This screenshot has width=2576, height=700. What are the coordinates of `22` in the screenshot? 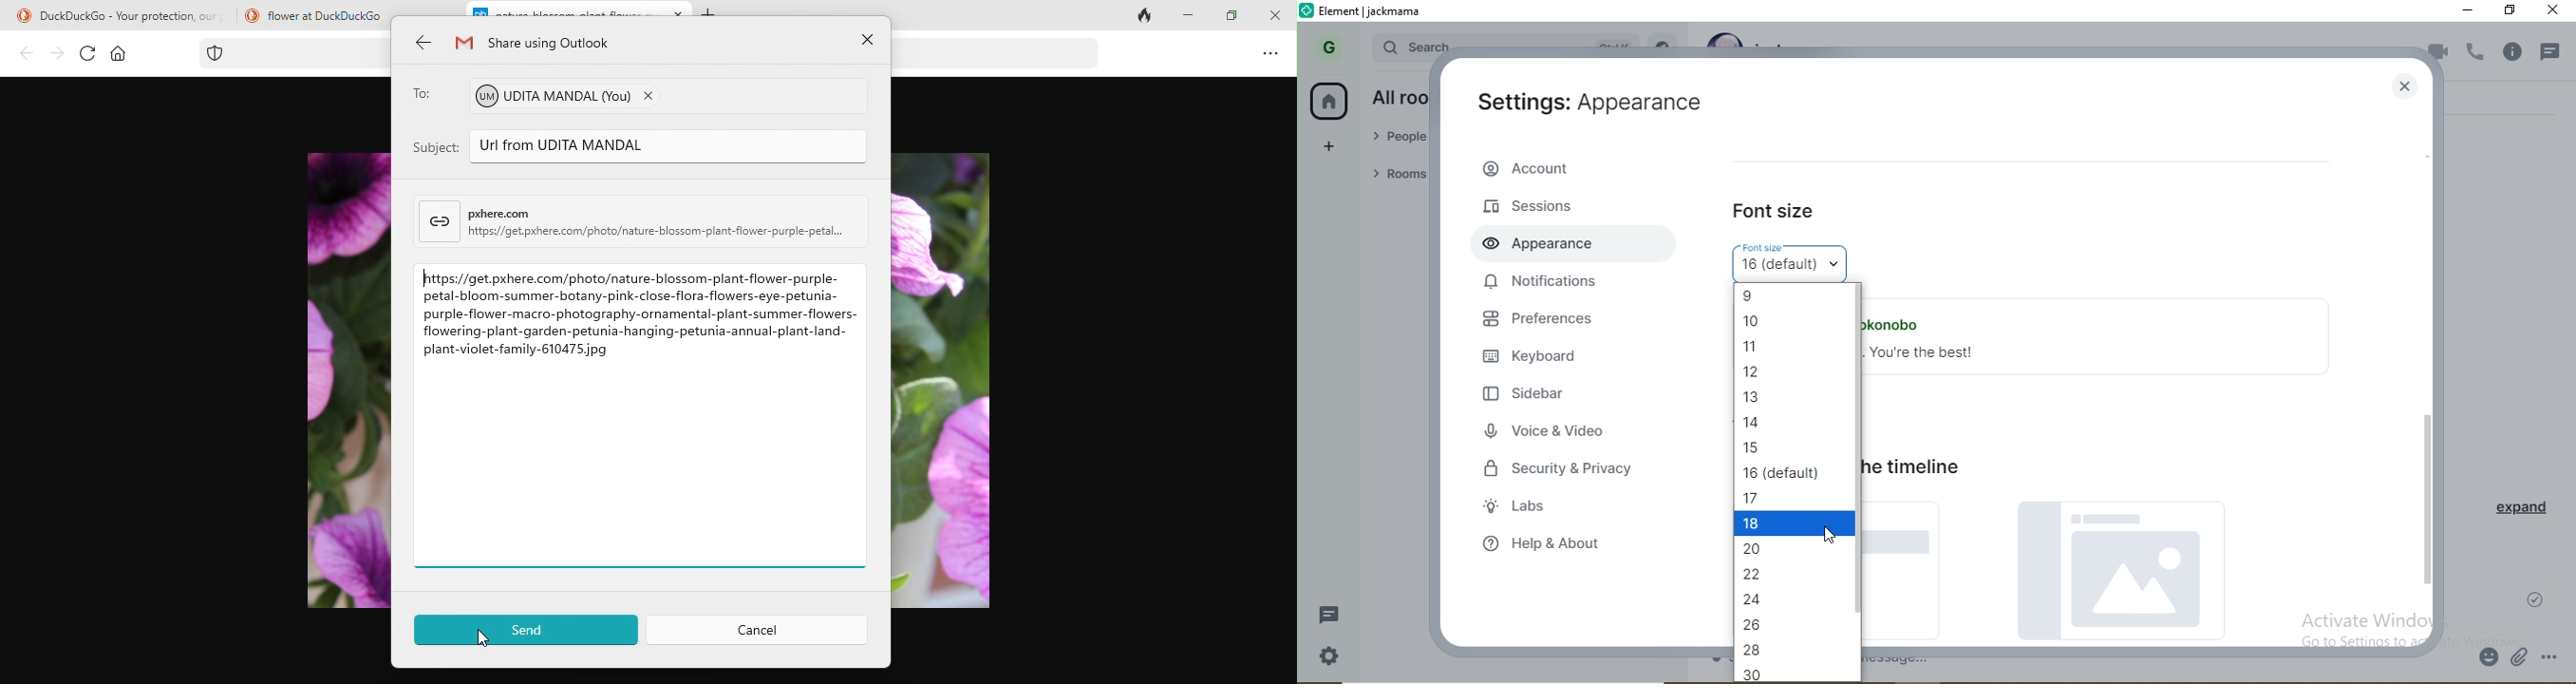 It's located at (1784, 573).